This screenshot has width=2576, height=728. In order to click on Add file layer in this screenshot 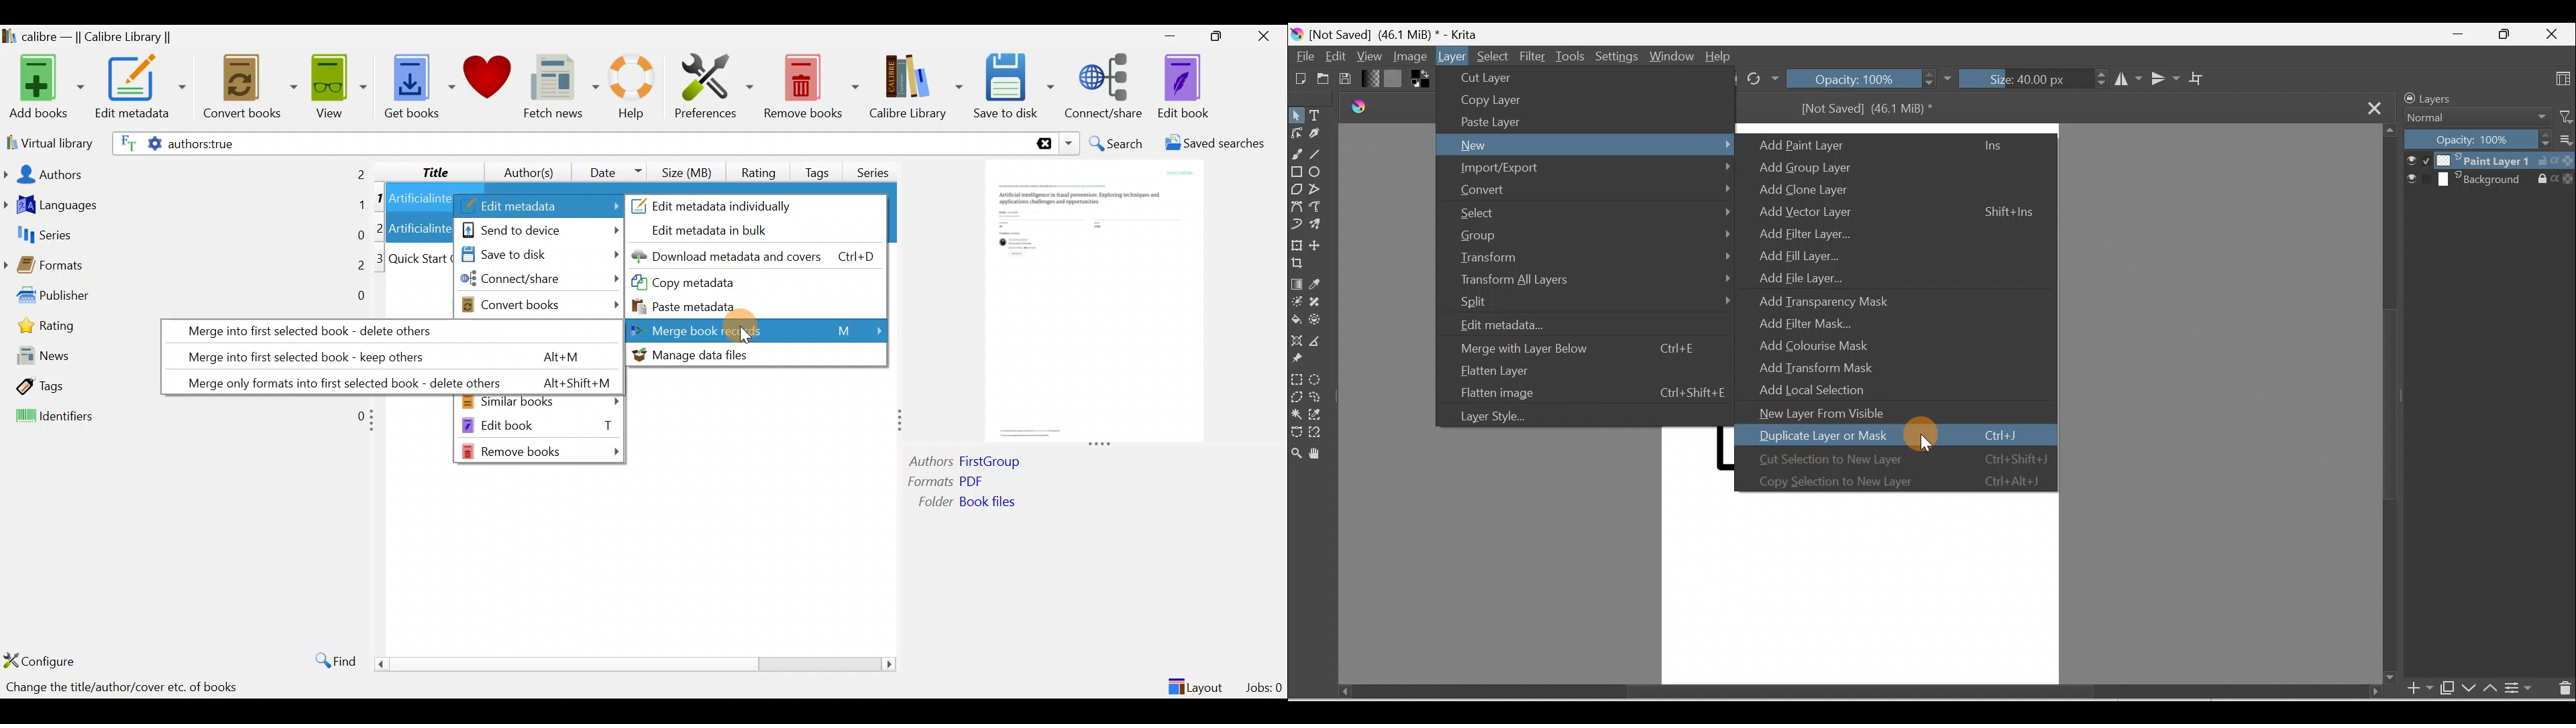, I will do `click(1790, 275)`.